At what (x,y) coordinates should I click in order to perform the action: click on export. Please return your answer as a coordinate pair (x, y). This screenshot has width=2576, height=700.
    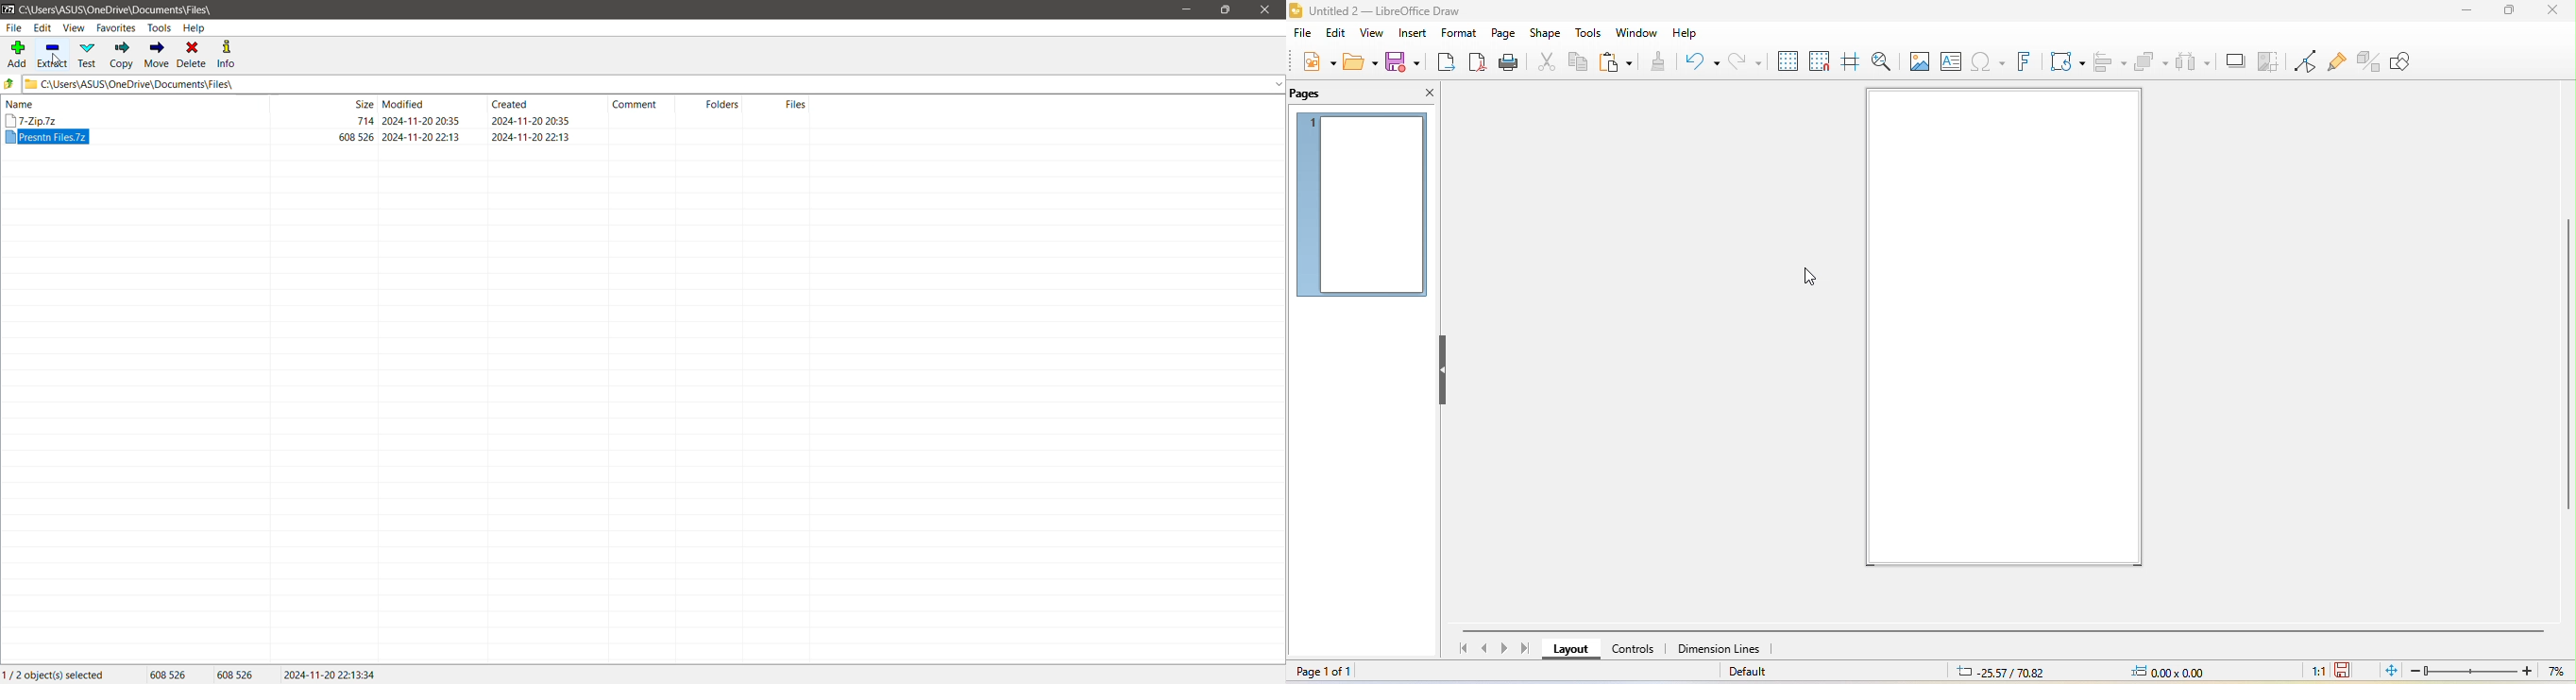
    Looking at the image, I should click on (1447, 63).